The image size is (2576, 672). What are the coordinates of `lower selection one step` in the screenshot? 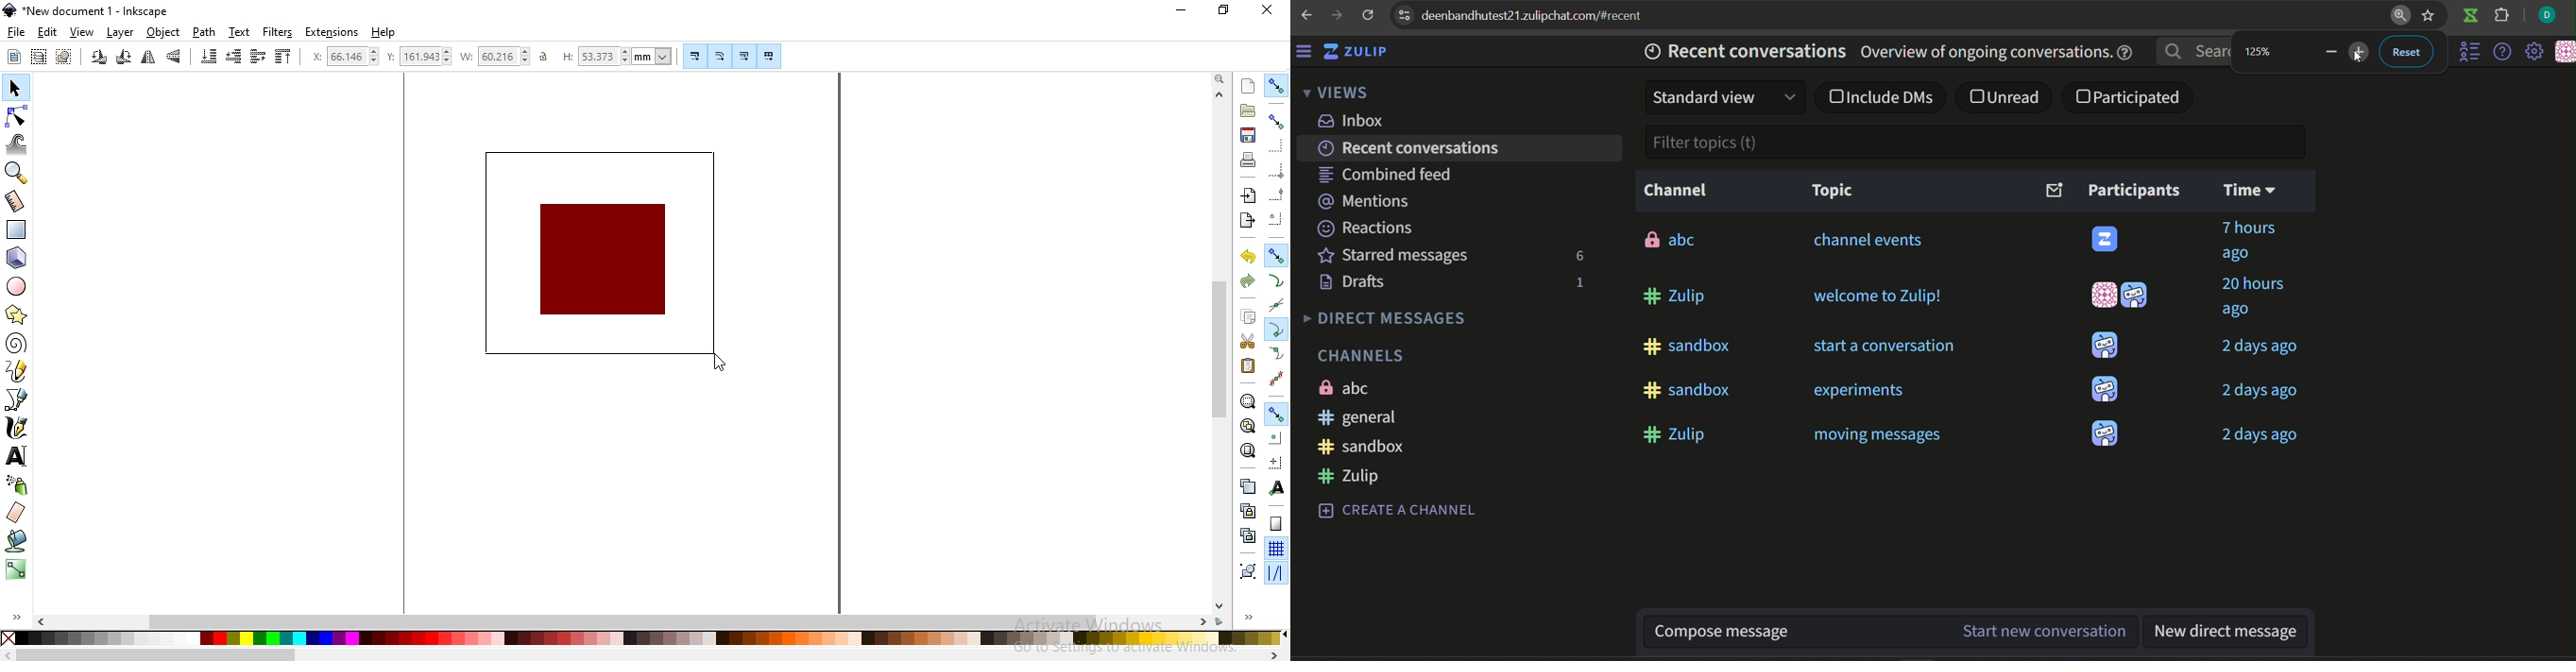 It's located at (233, 58).